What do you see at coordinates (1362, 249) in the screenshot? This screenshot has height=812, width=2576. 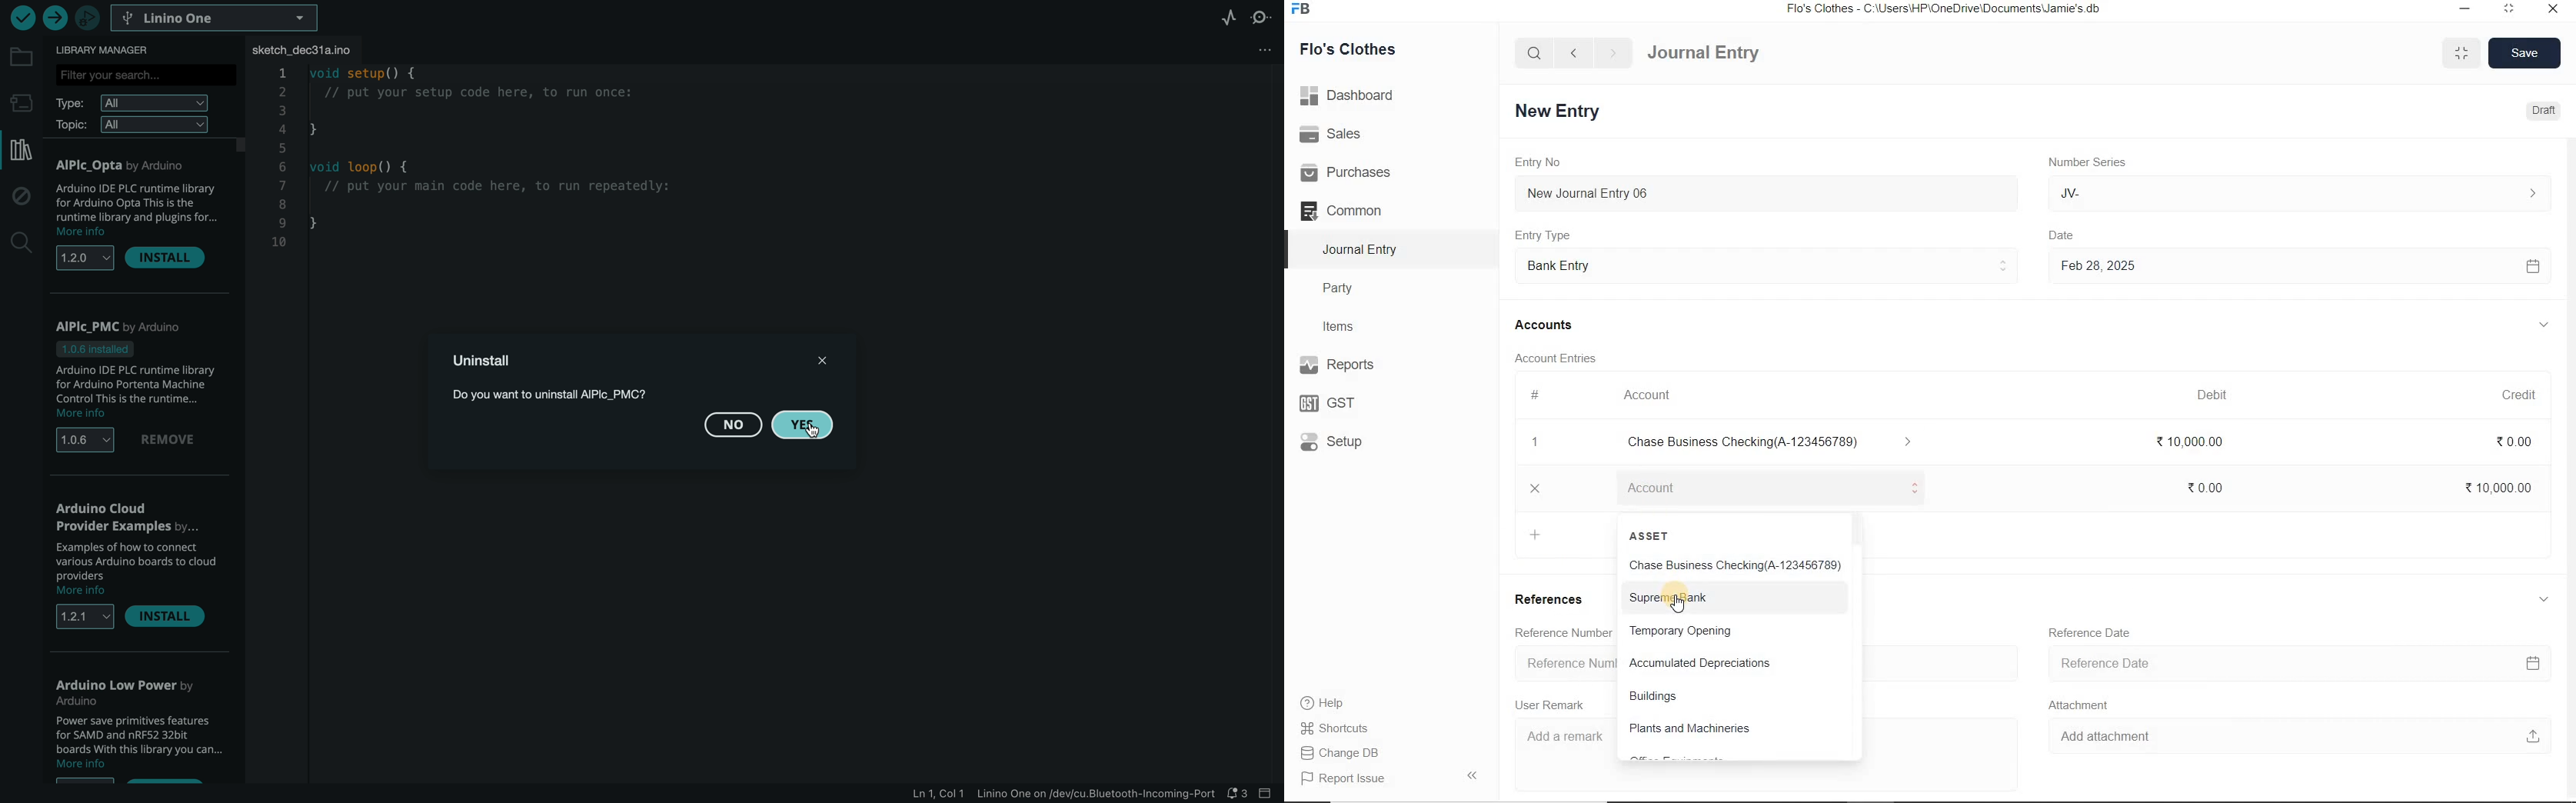 I see `Journal Entry` at bounding box center [1362, 249].